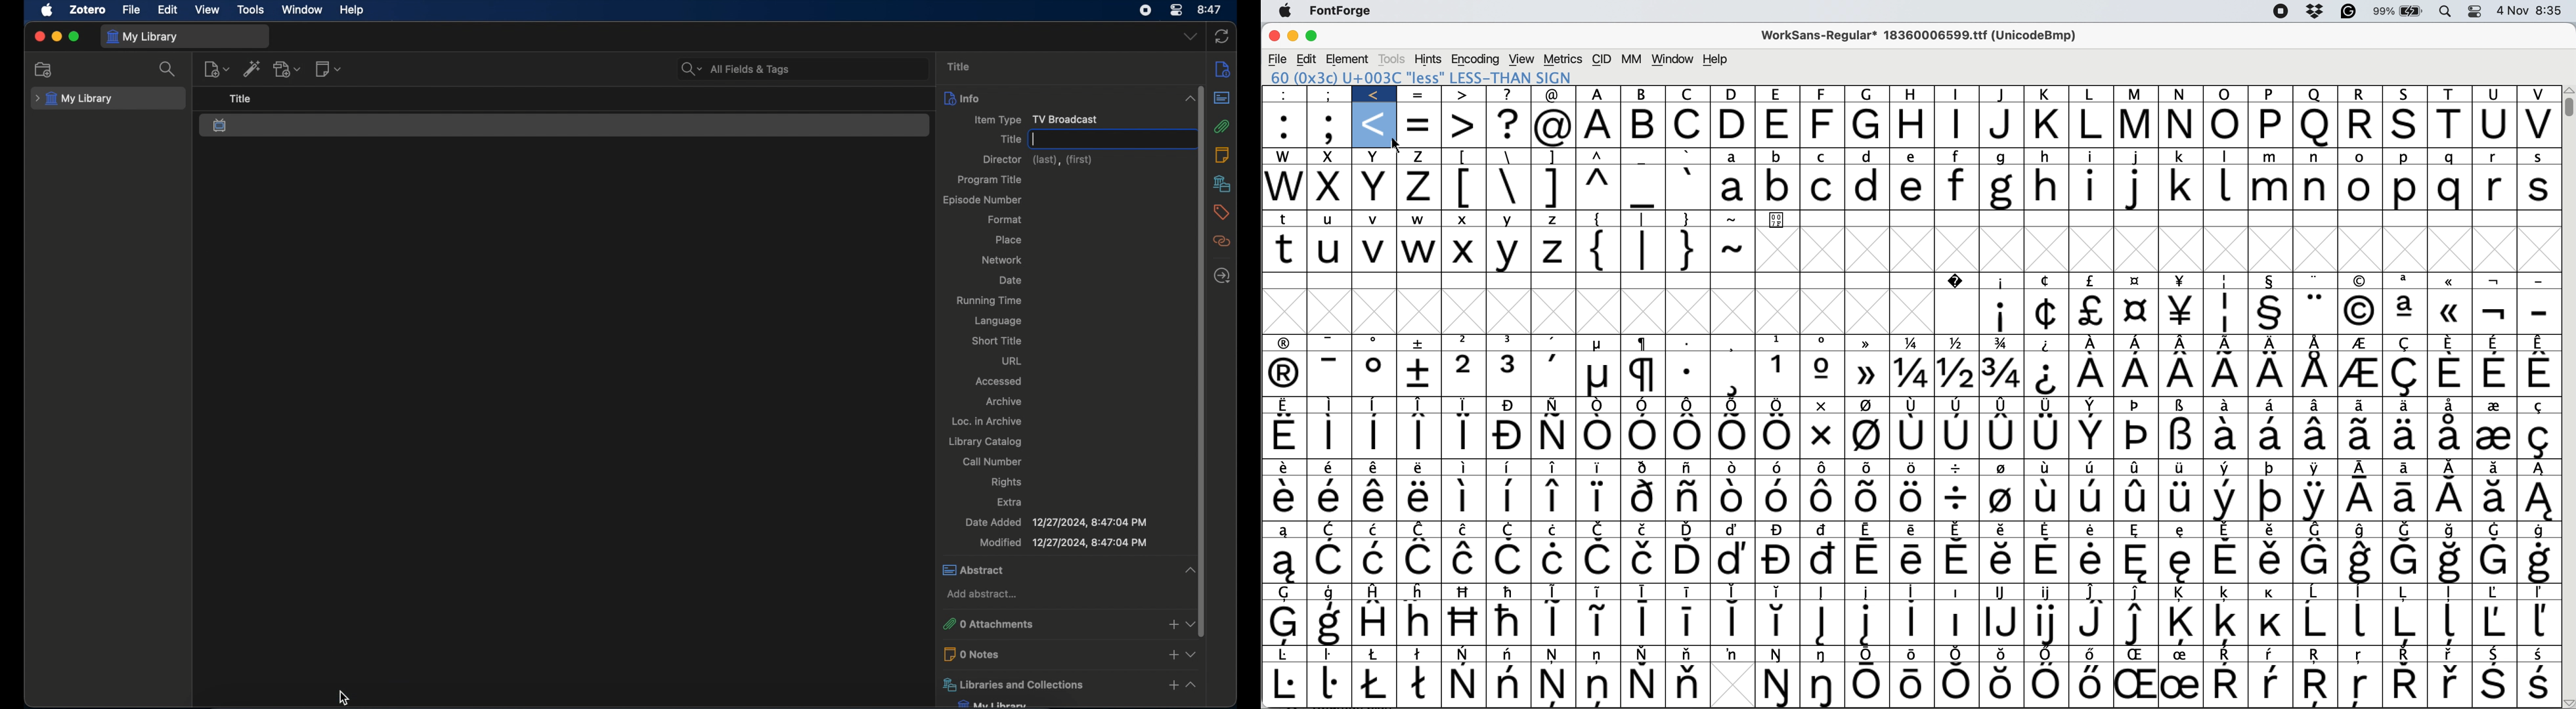 The height and width of the screenshot is (728, 2576). I want to click on Symbol, so click(1955, 343).